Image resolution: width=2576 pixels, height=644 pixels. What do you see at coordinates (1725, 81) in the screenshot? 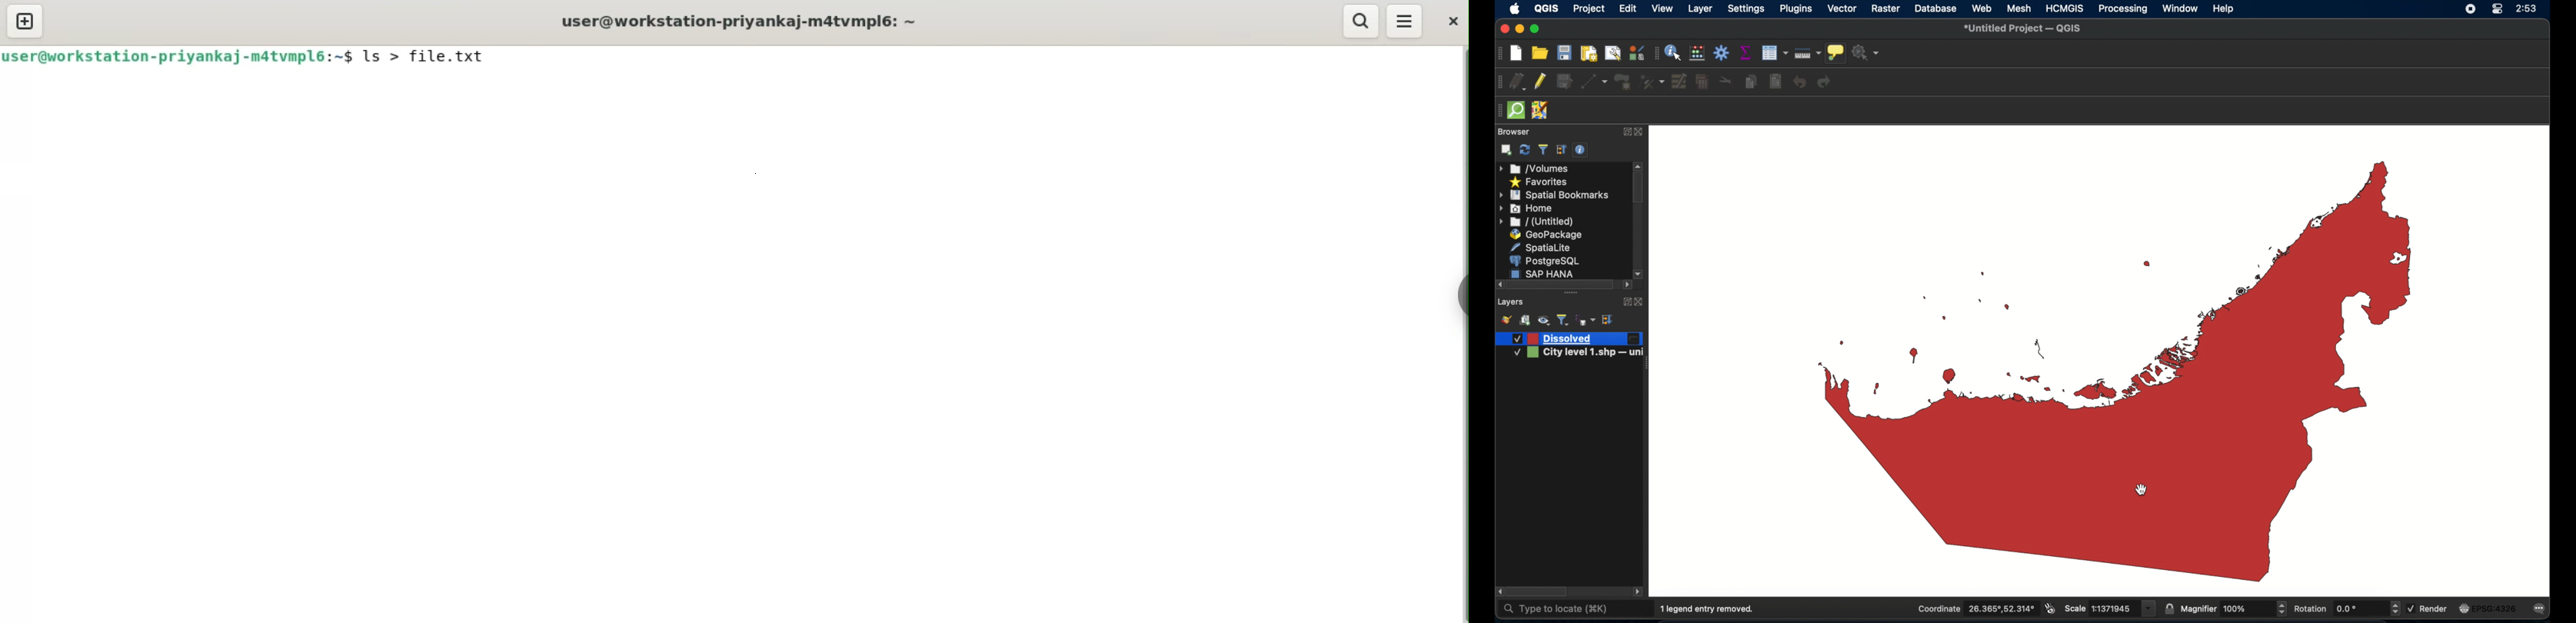
I see `cut features` at bounding box center [1725, 81].